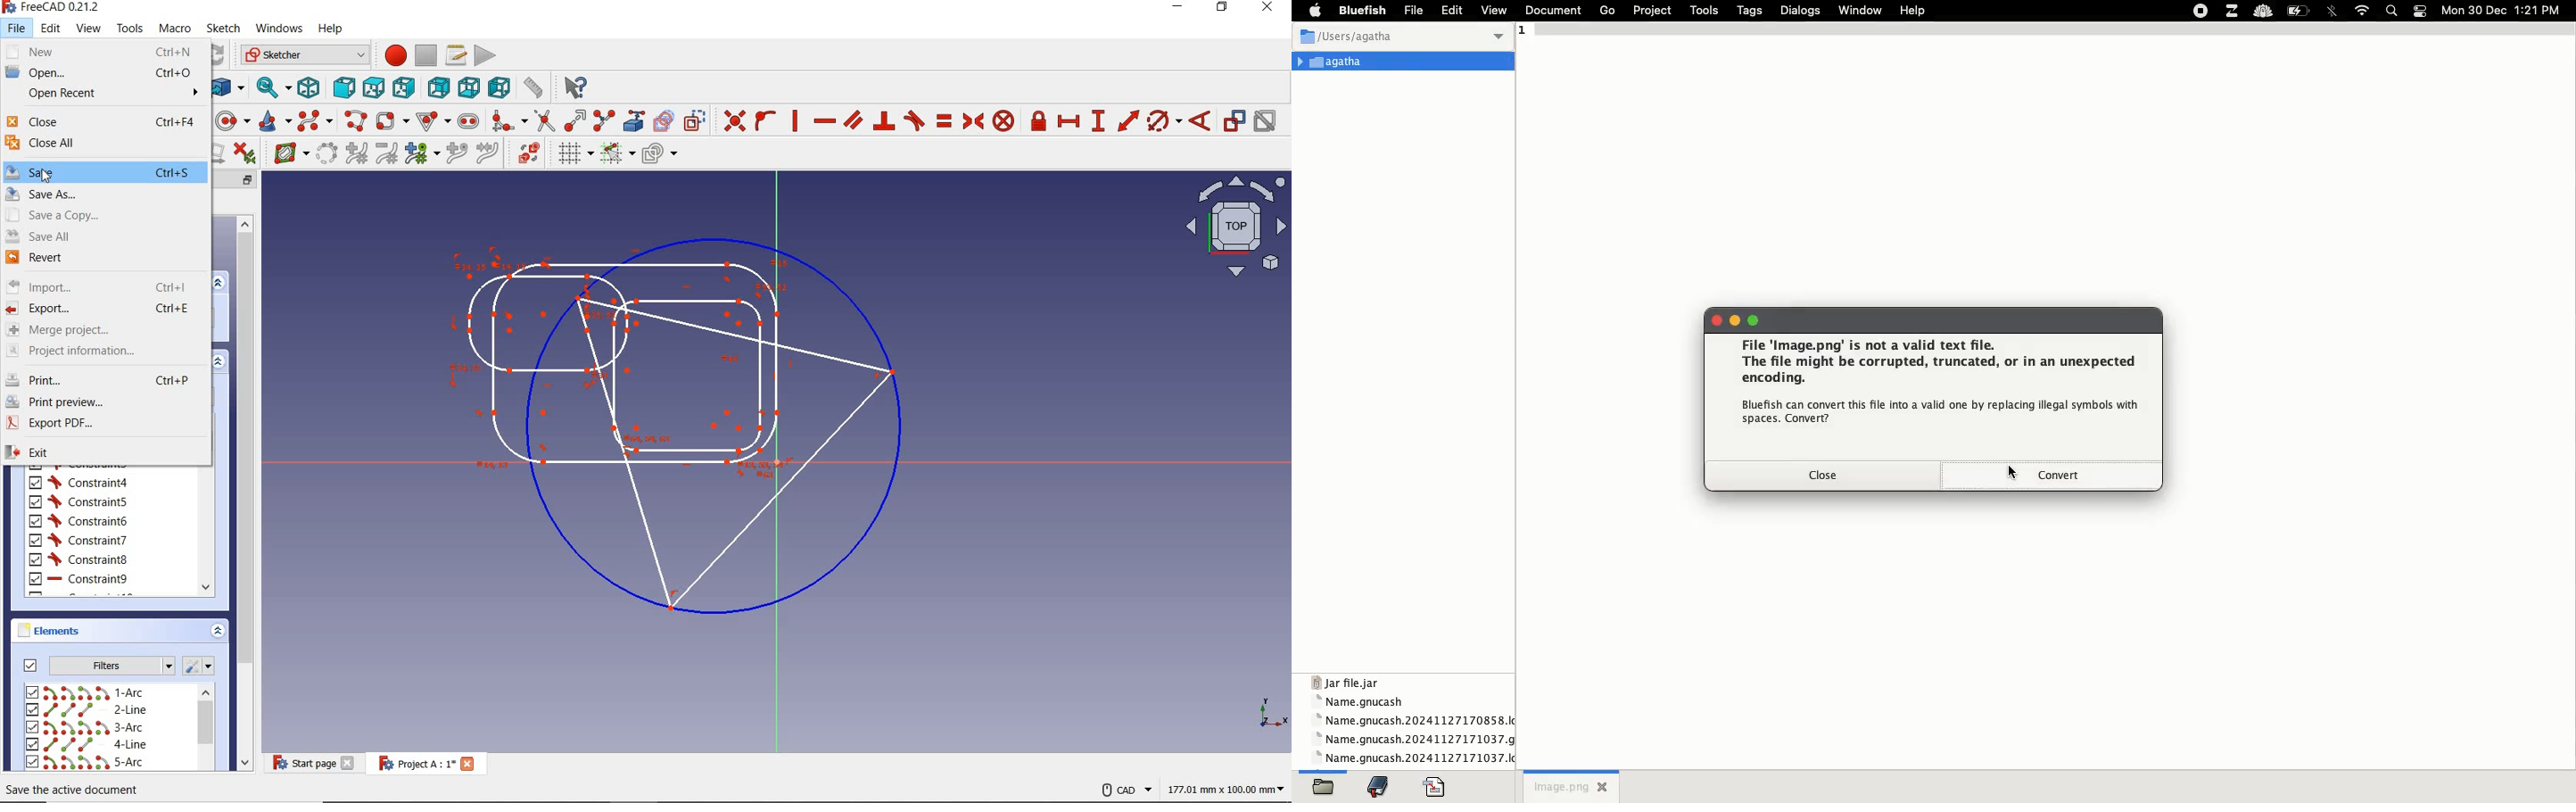 This screenshot has width=2576, height=812. What do you see at coordinates (1362, 11) in the screenshot?
I see `bluefish` at bounding box center [1362, 11].